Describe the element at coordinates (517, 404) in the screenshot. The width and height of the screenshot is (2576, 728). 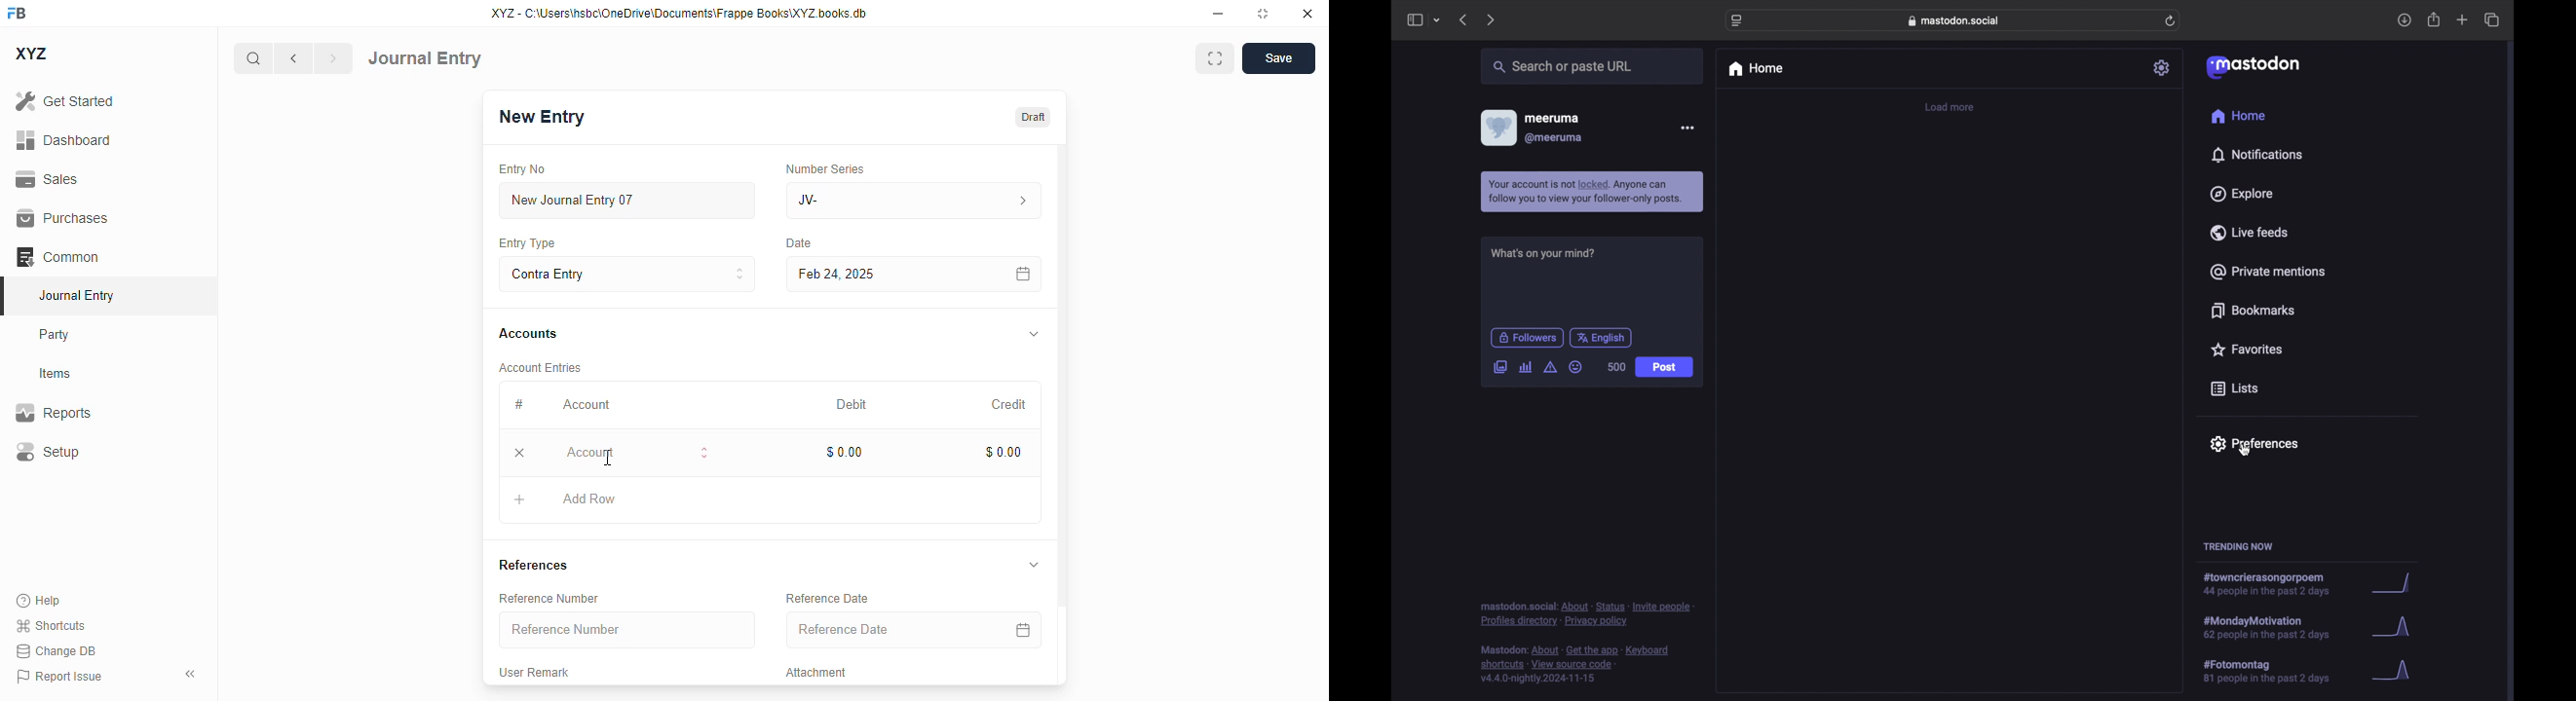
I see `#` at that location.